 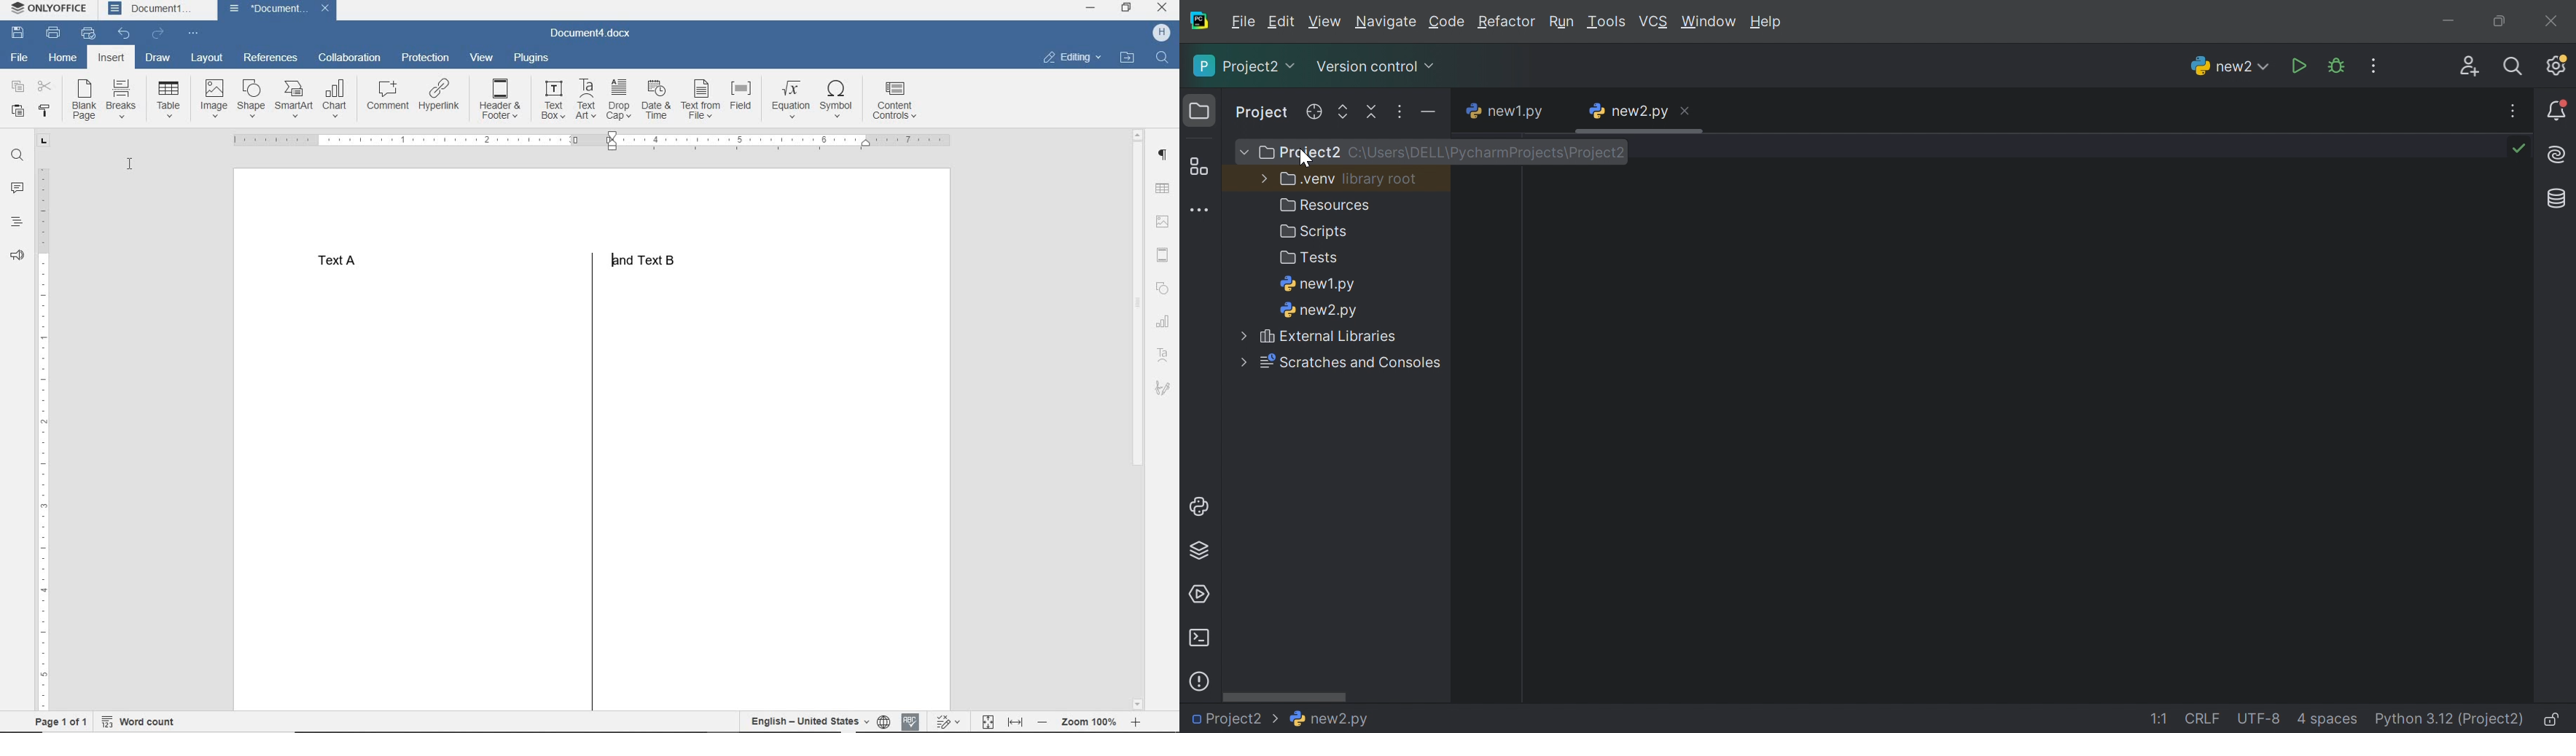 What do you see at coordinates (1653, 21) in the screenshot?
I see `VCS` at bounding box center [1653, 21].